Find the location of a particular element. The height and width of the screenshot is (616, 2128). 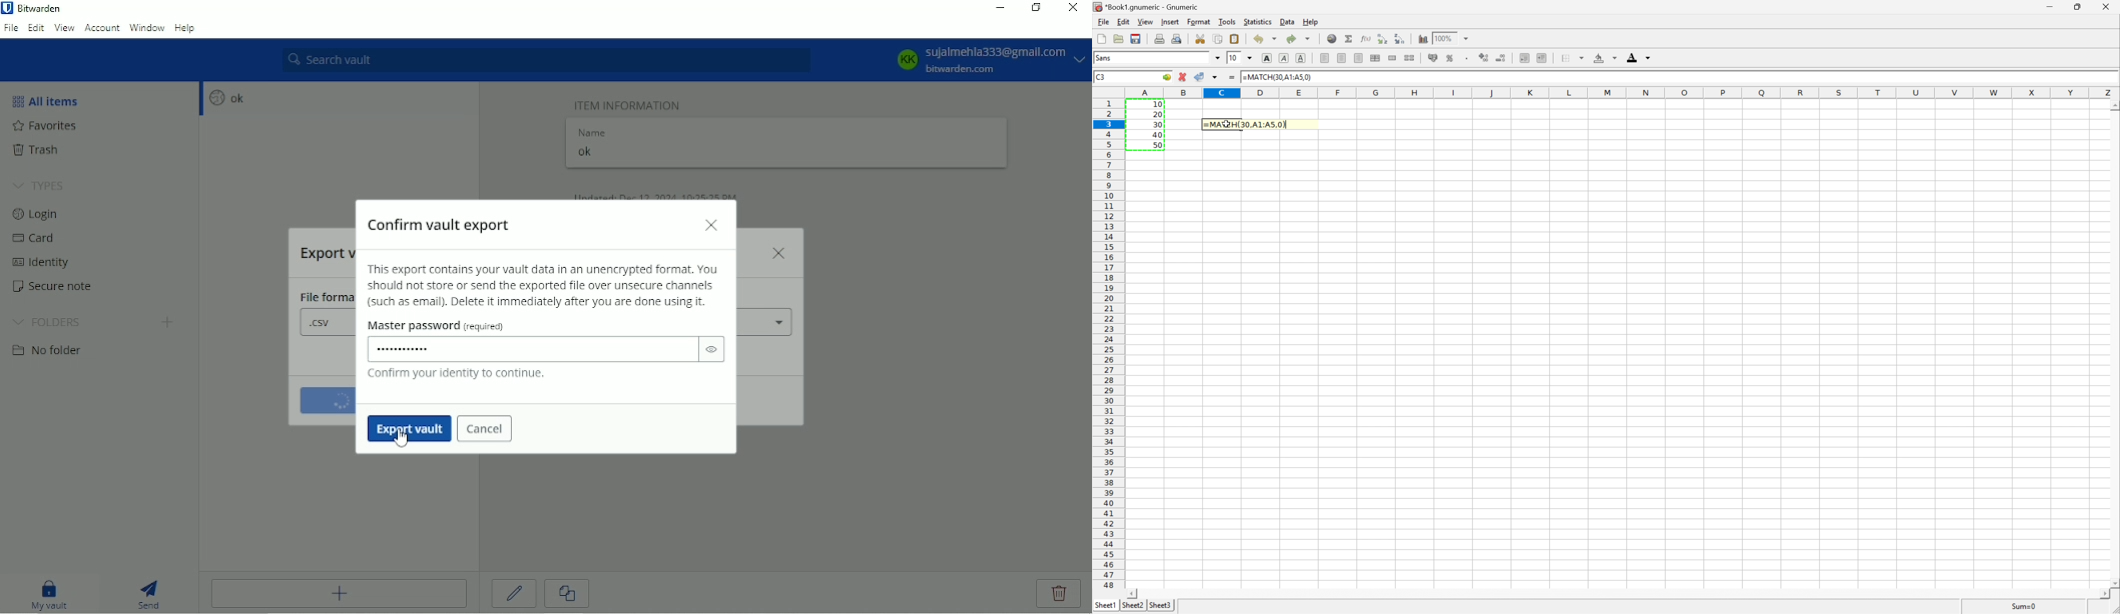

Sum into the current cell is located at coordinates (1349, 39).